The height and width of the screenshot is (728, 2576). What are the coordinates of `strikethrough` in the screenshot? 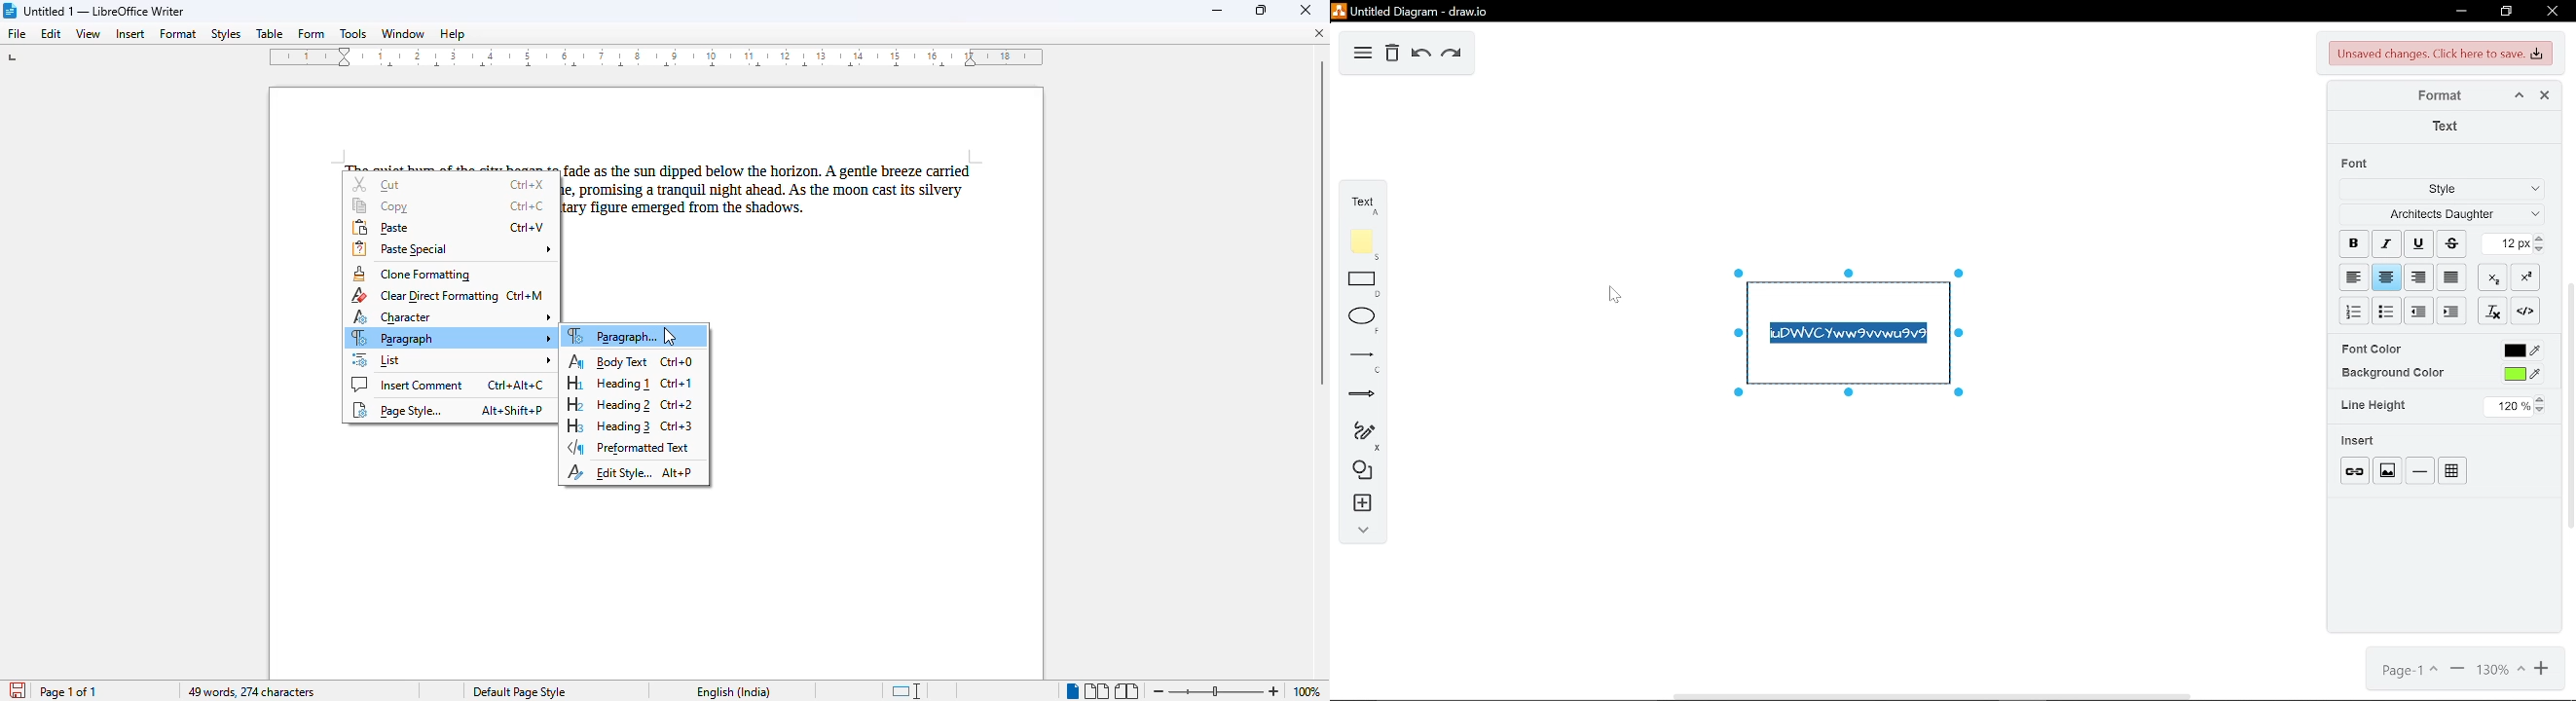 It's located at (2451, 243).